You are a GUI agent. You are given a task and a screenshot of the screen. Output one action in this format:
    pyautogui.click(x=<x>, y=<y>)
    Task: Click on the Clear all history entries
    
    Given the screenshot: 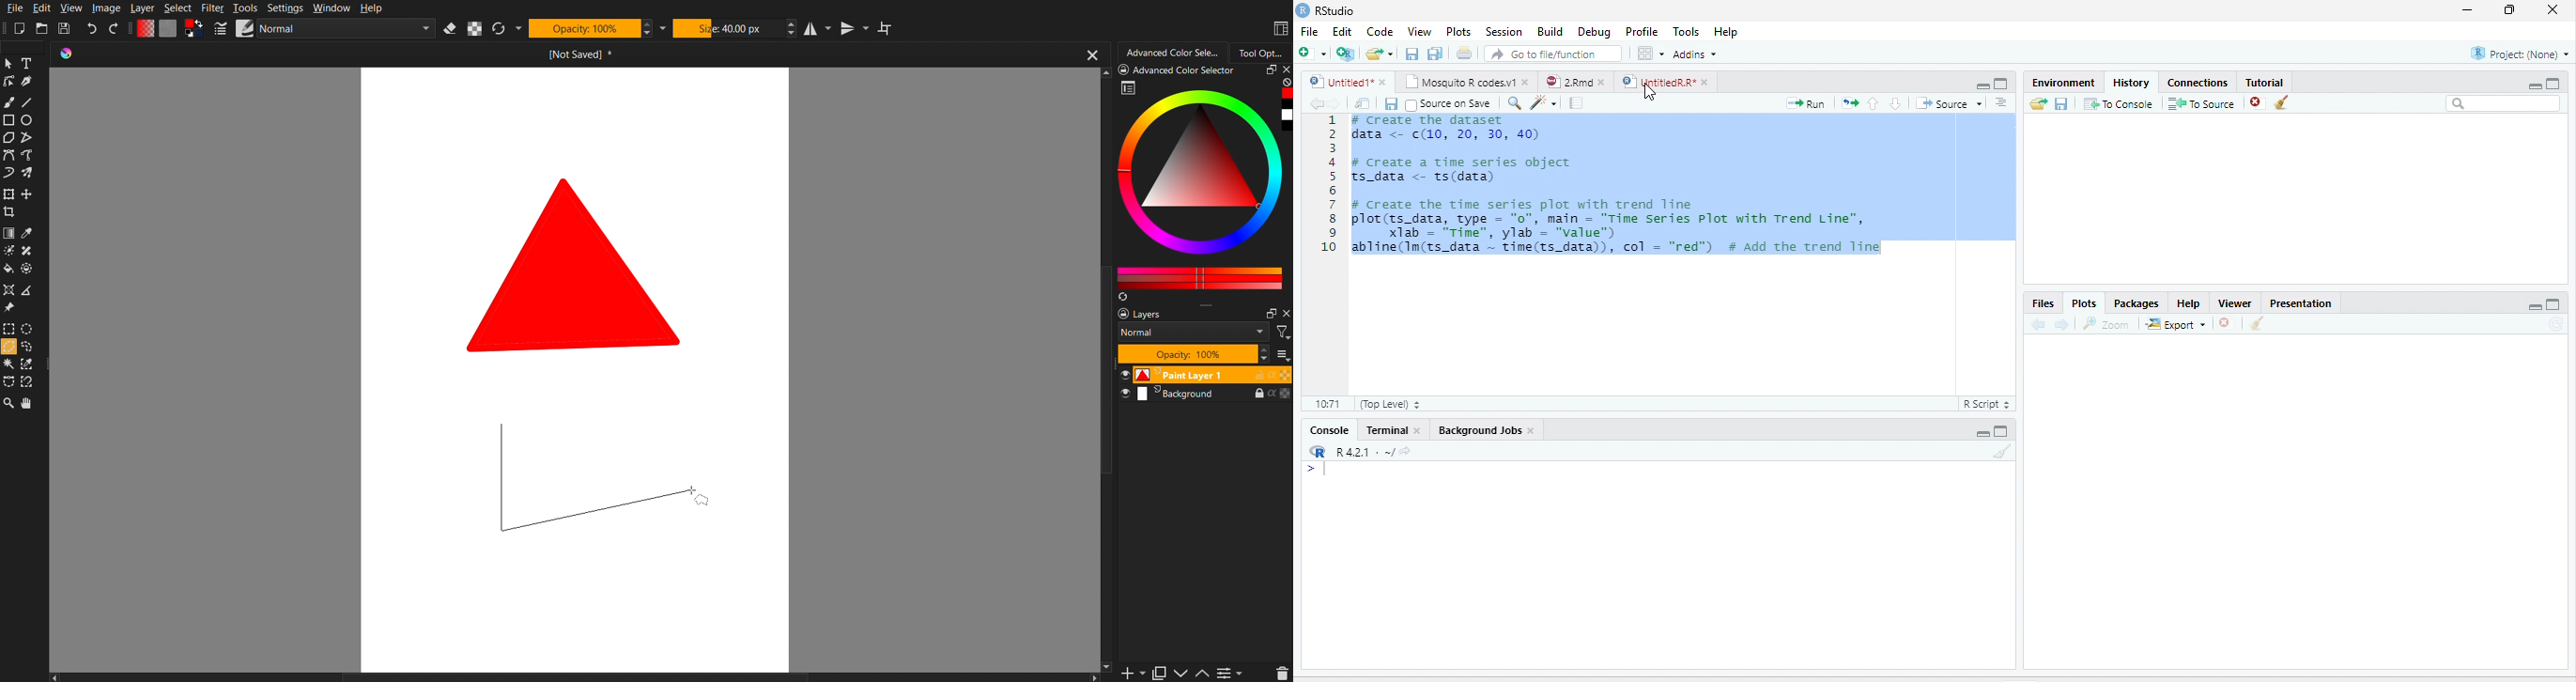 What is the action you would take?
    pyautogui.click(x=2282, y=102)
    